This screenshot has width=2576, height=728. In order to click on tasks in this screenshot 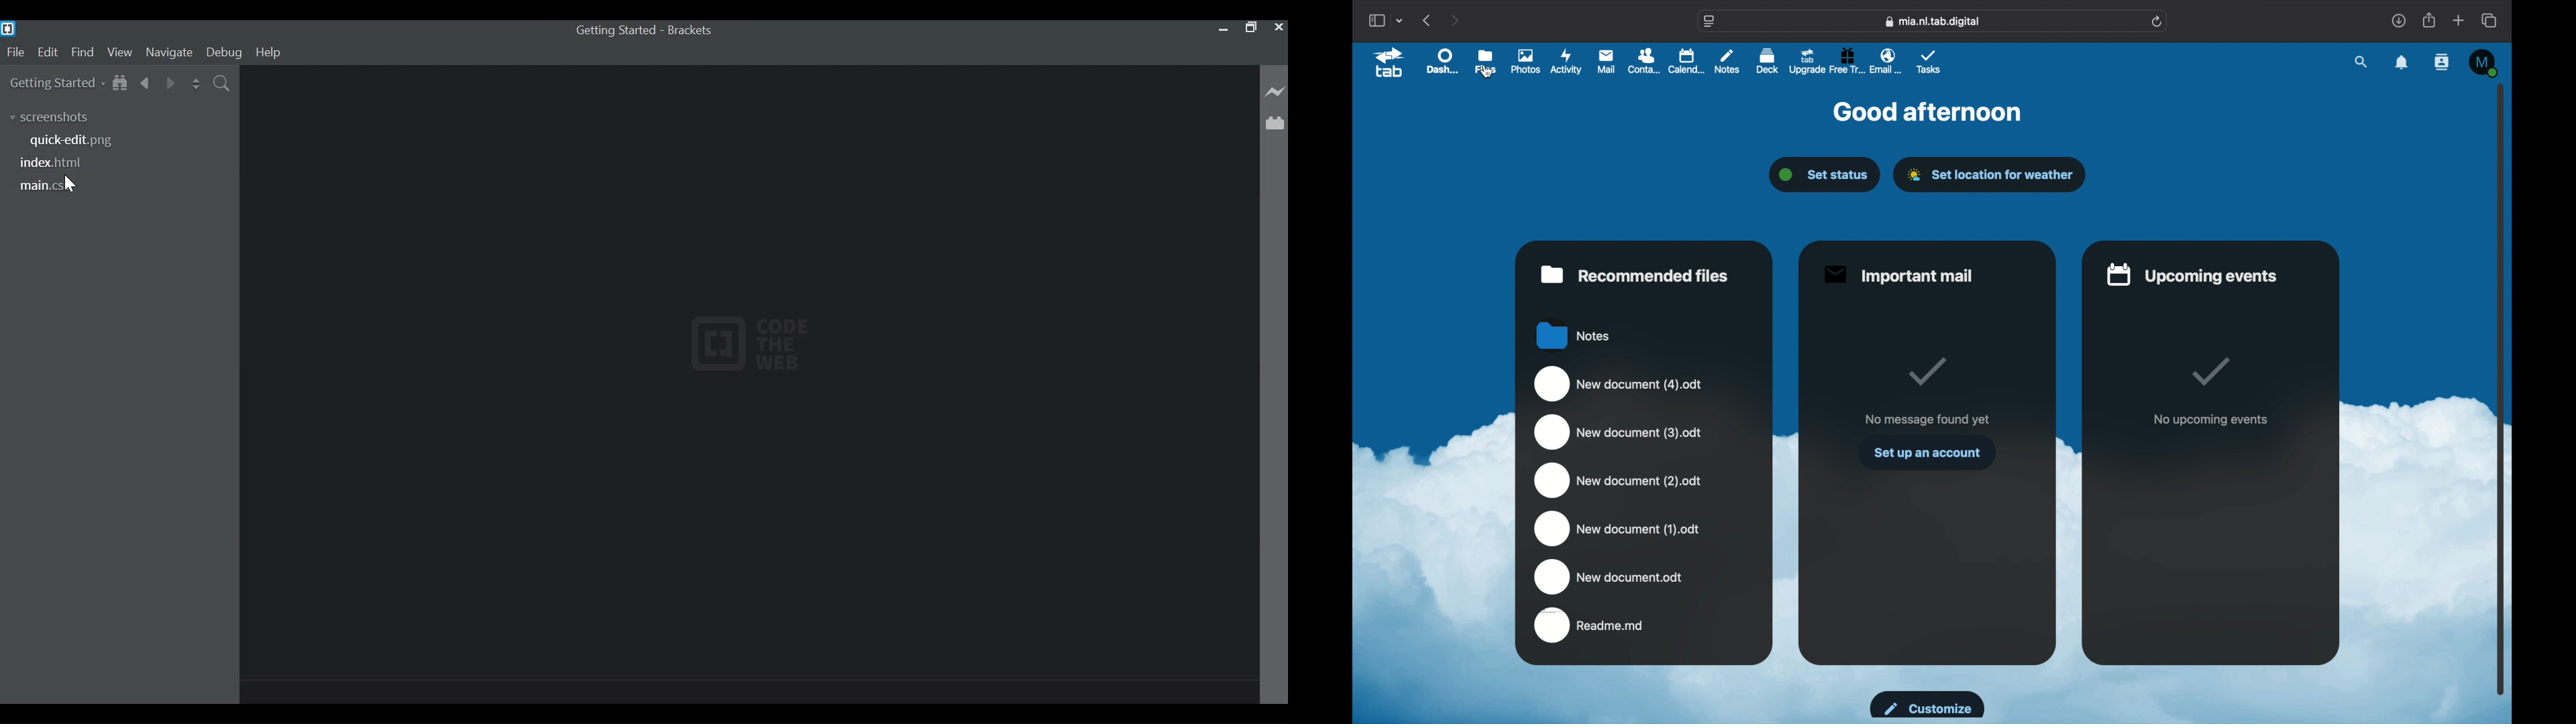, I will do `click(1929, 62)`.